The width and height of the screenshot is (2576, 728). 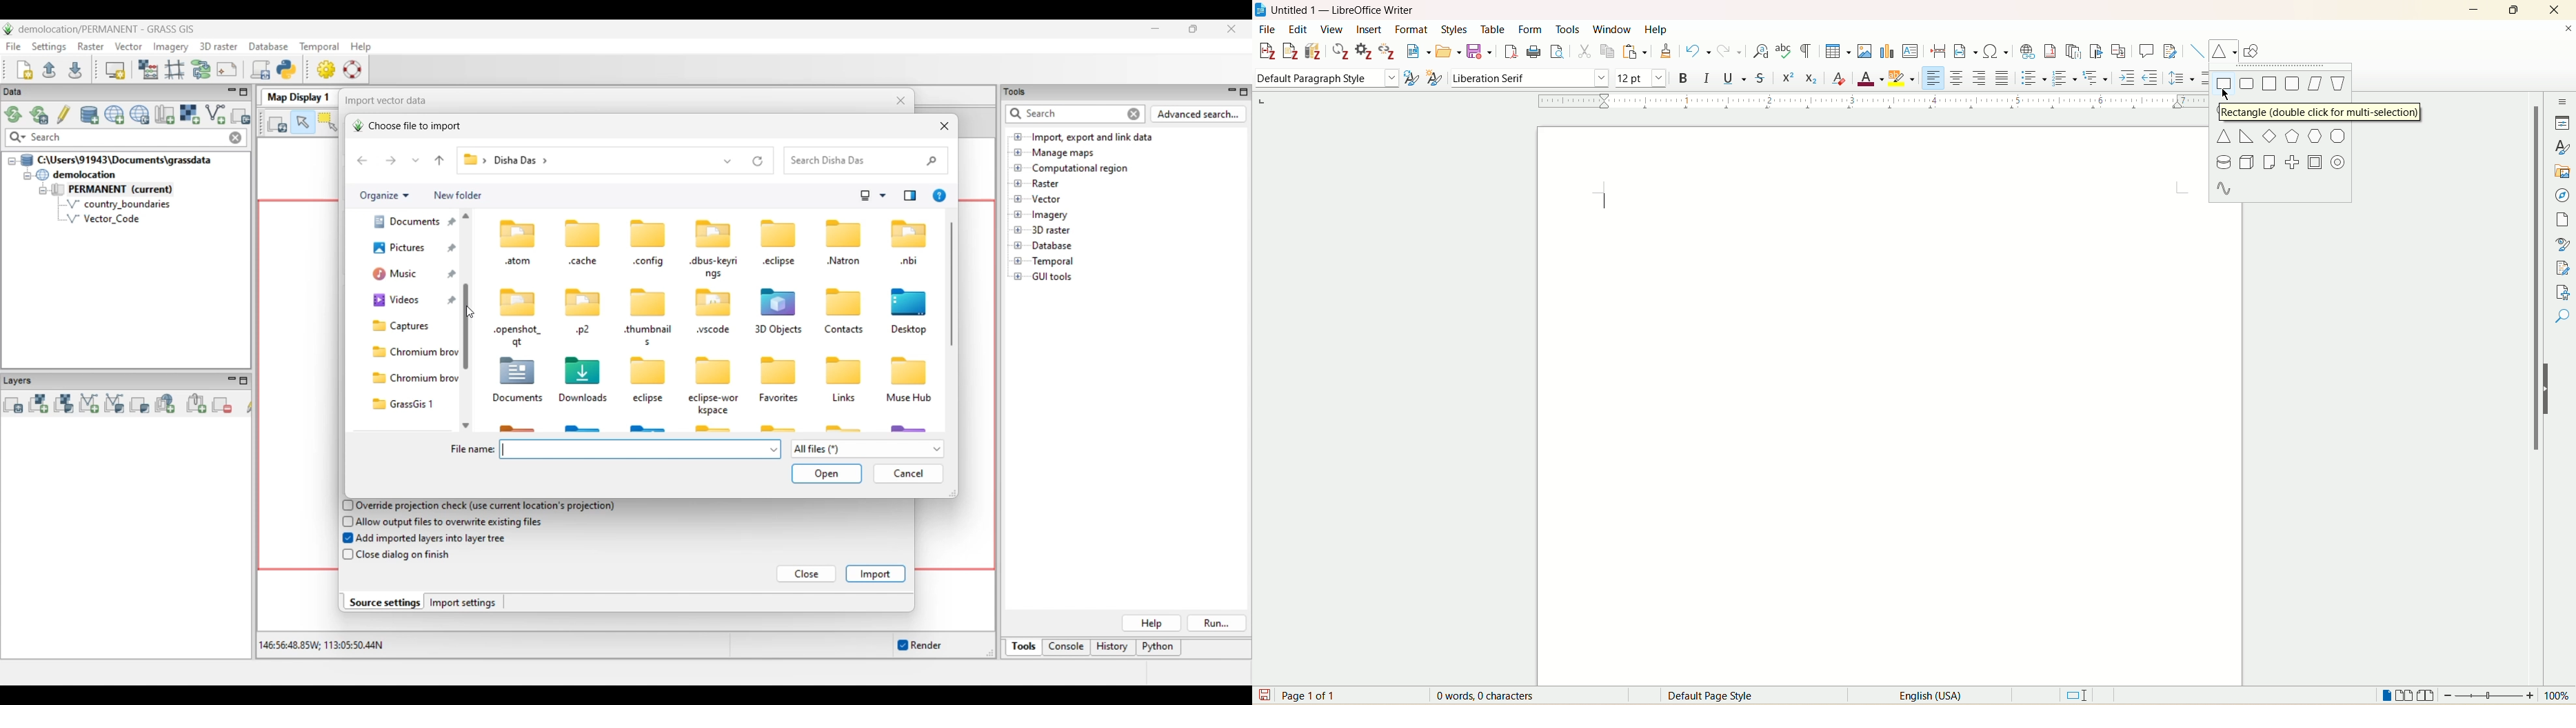 What do you see at coordinates (1840, 79) in the screenshot?
I see `clear formatting` at bounding box center [1840, 79].